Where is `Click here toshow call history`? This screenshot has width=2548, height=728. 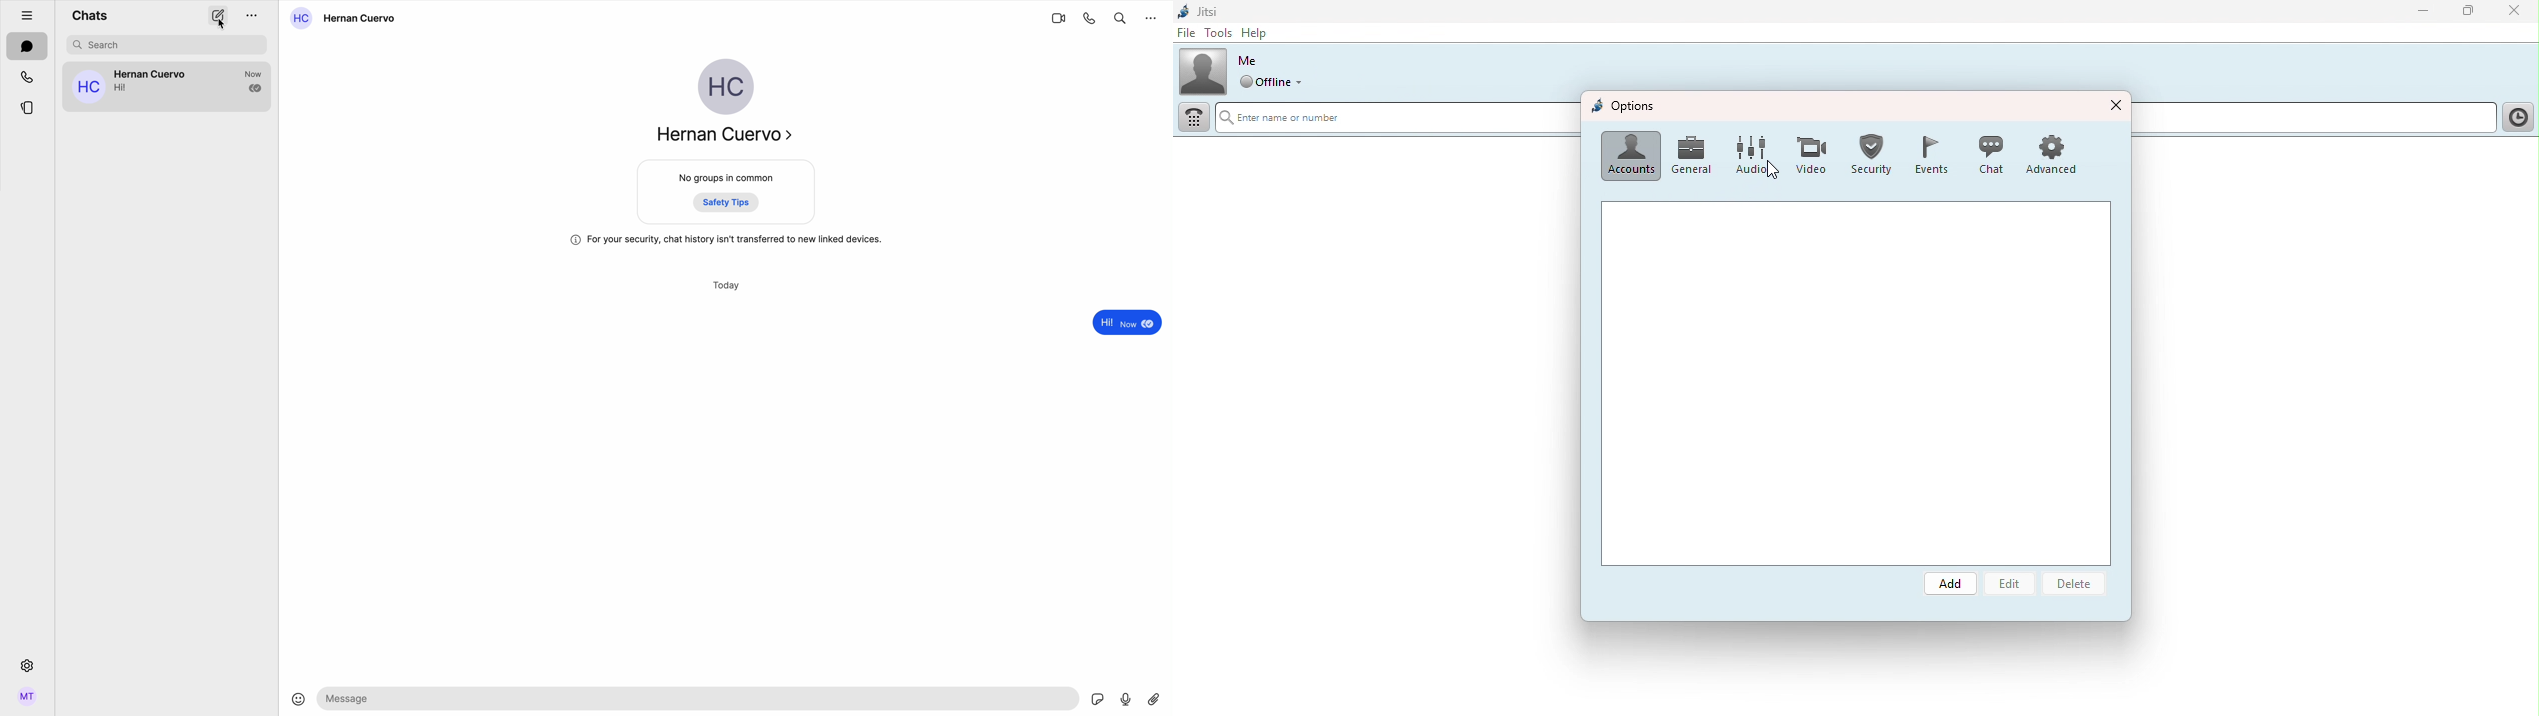 Click here toshow call history is located at coordinates (2516, 118).